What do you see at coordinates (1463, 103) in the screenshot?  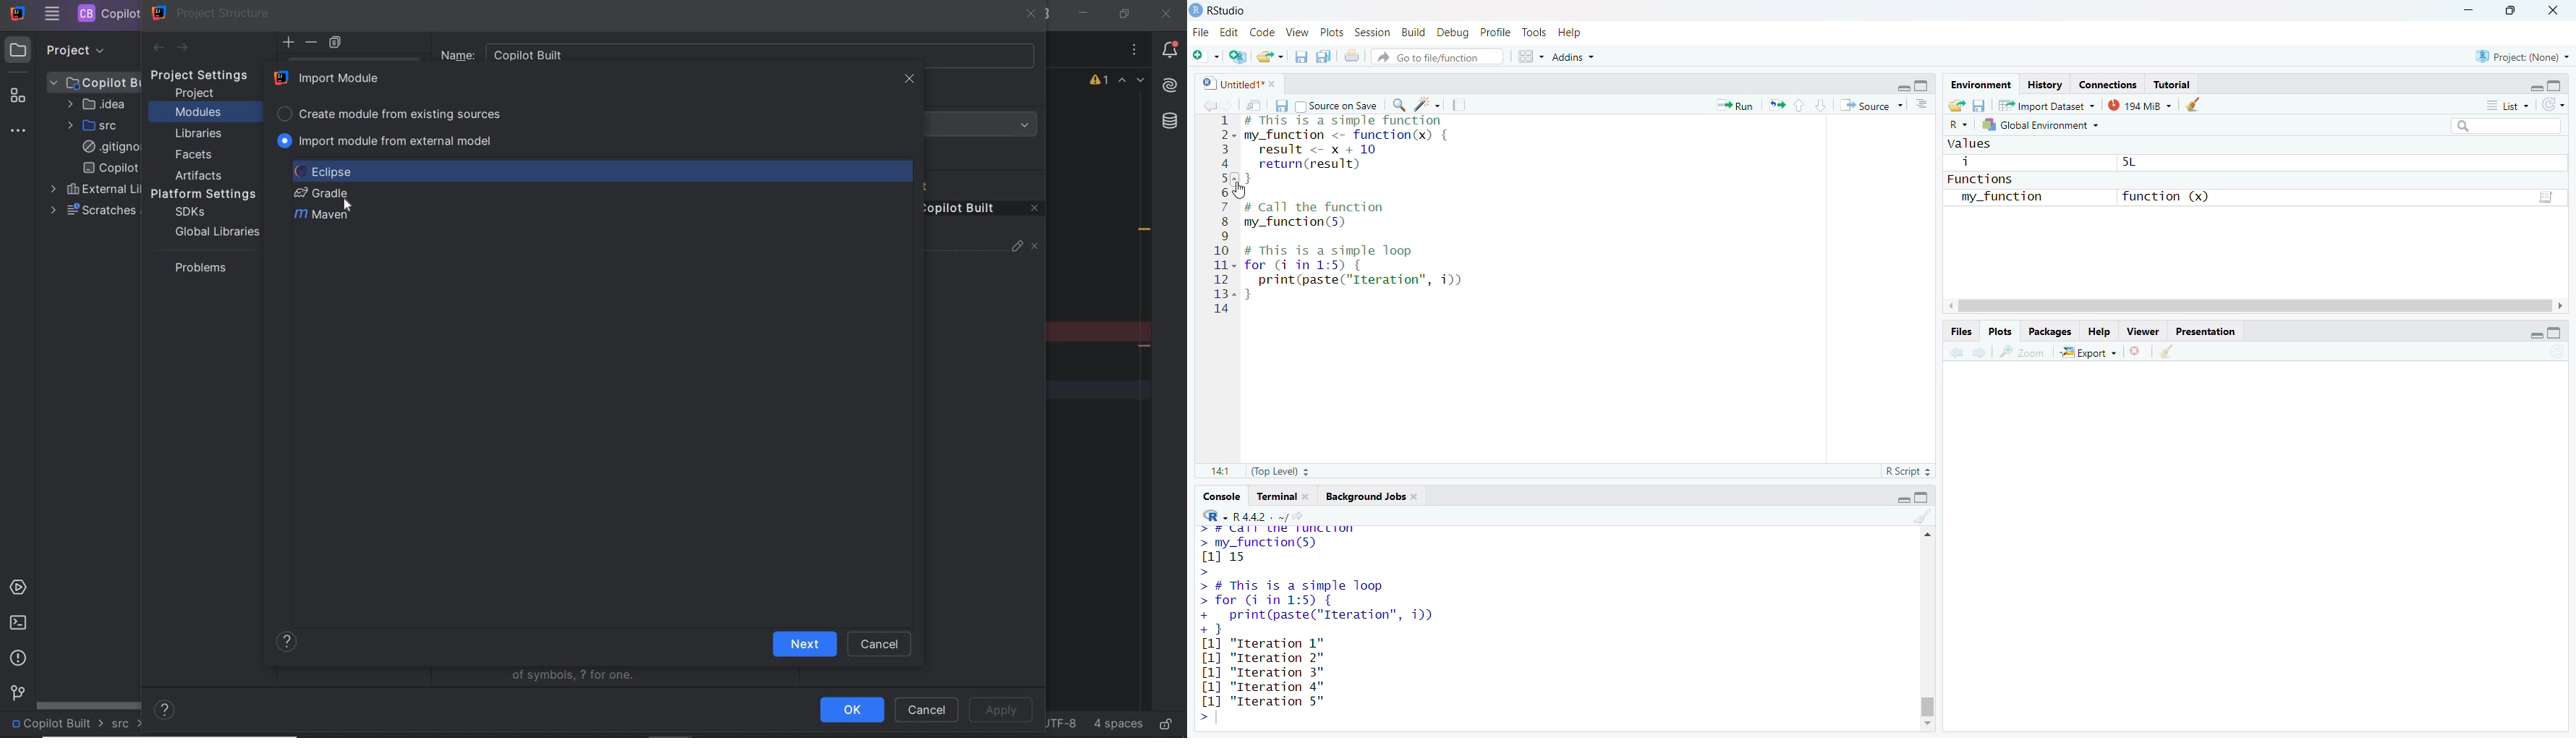 I see `compile report` at bounding box center [1463, 103].